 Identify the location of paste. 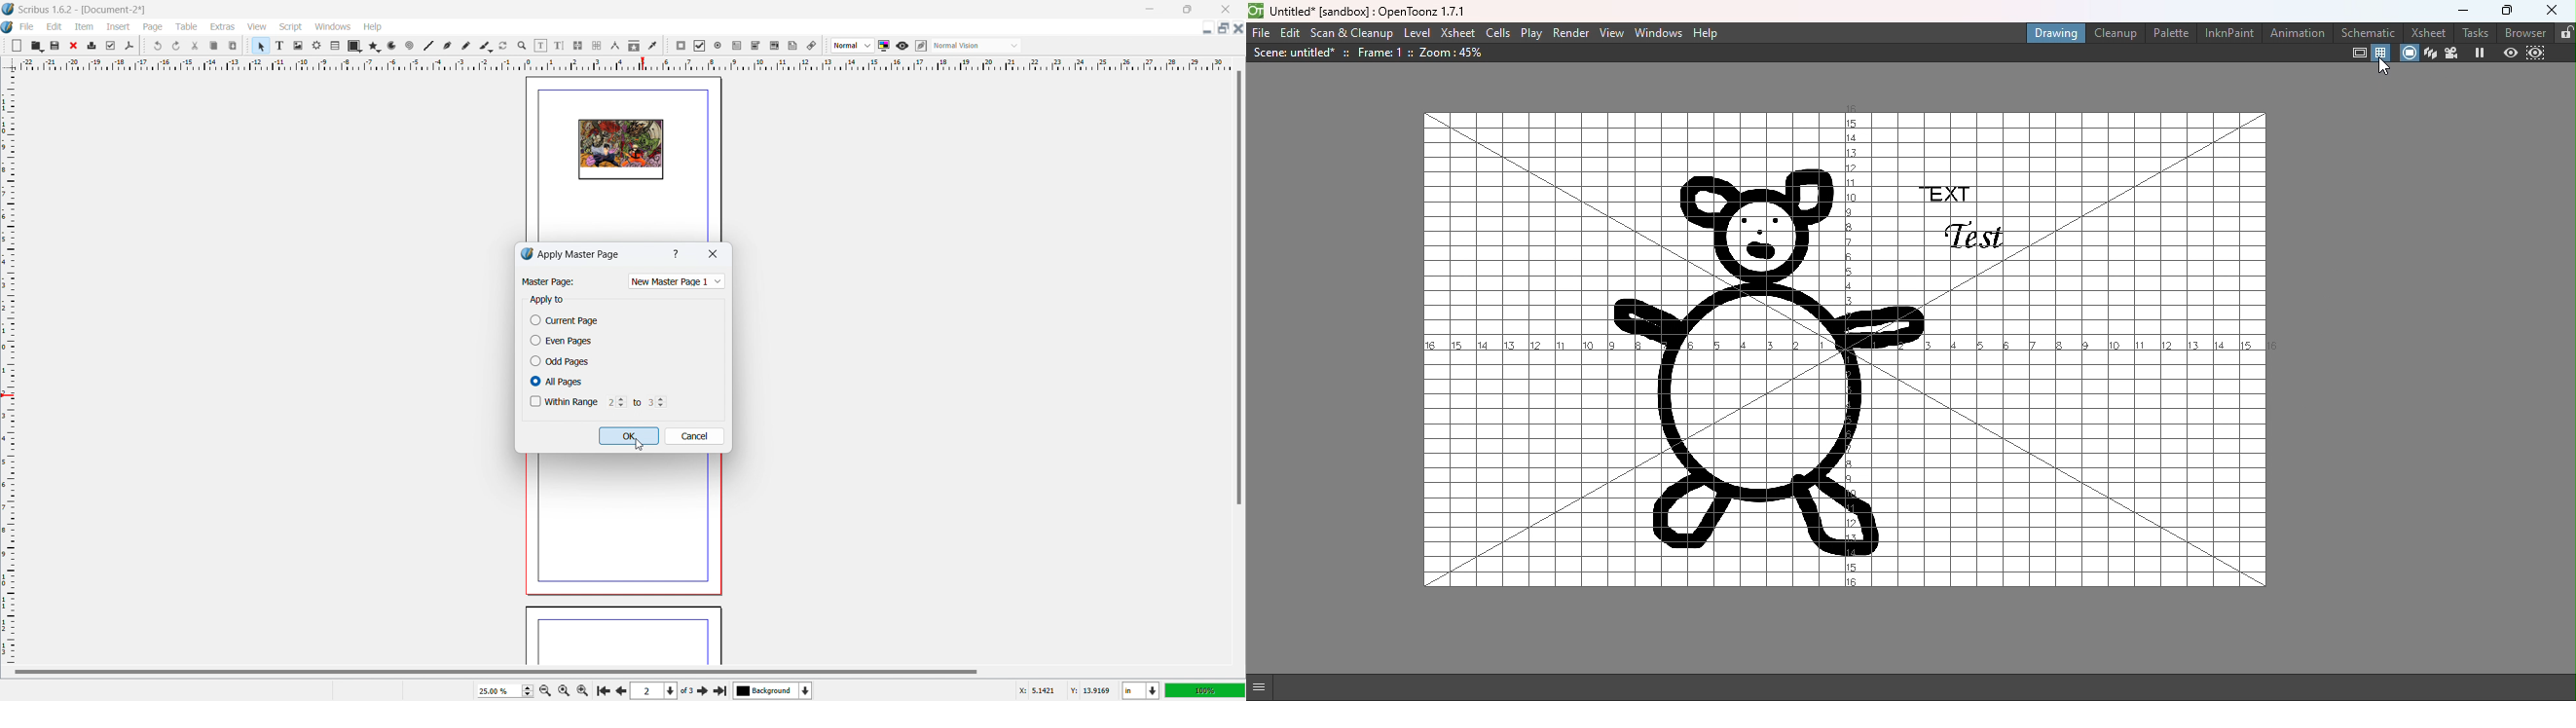
(233, 45).